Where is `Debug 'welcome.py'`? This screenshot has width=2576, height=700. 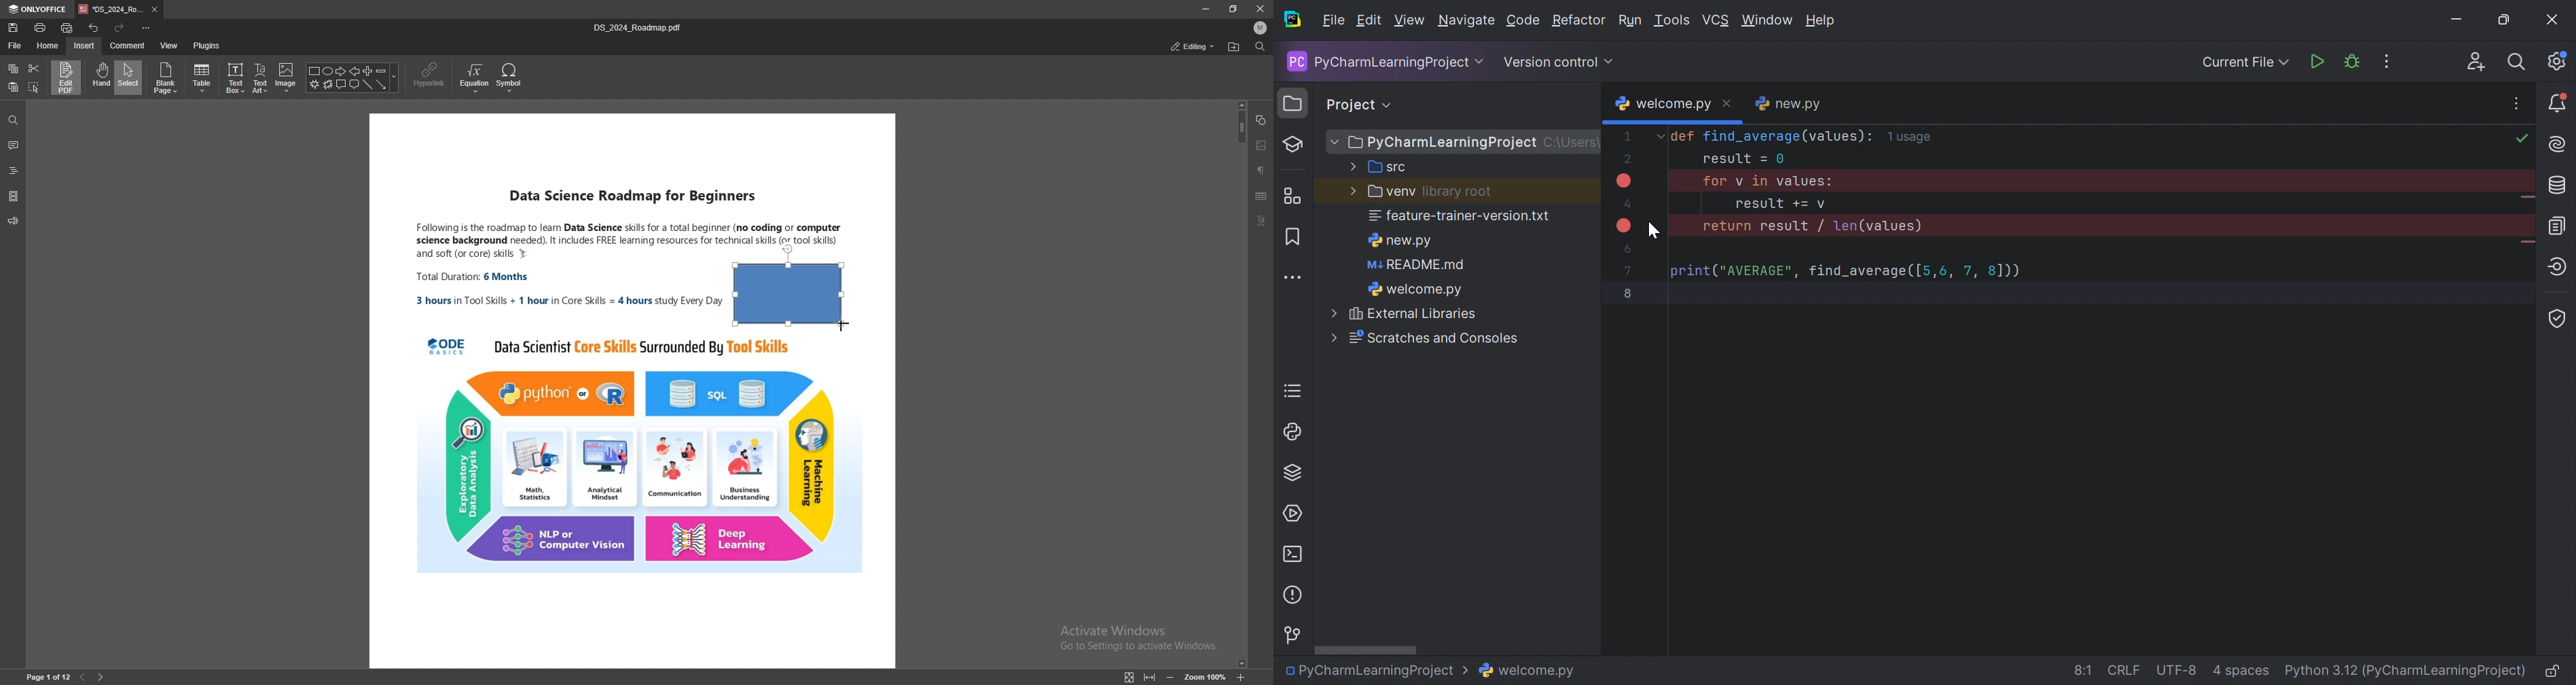 Debug 'welcome.py' is located at coordinates (2351, 62).